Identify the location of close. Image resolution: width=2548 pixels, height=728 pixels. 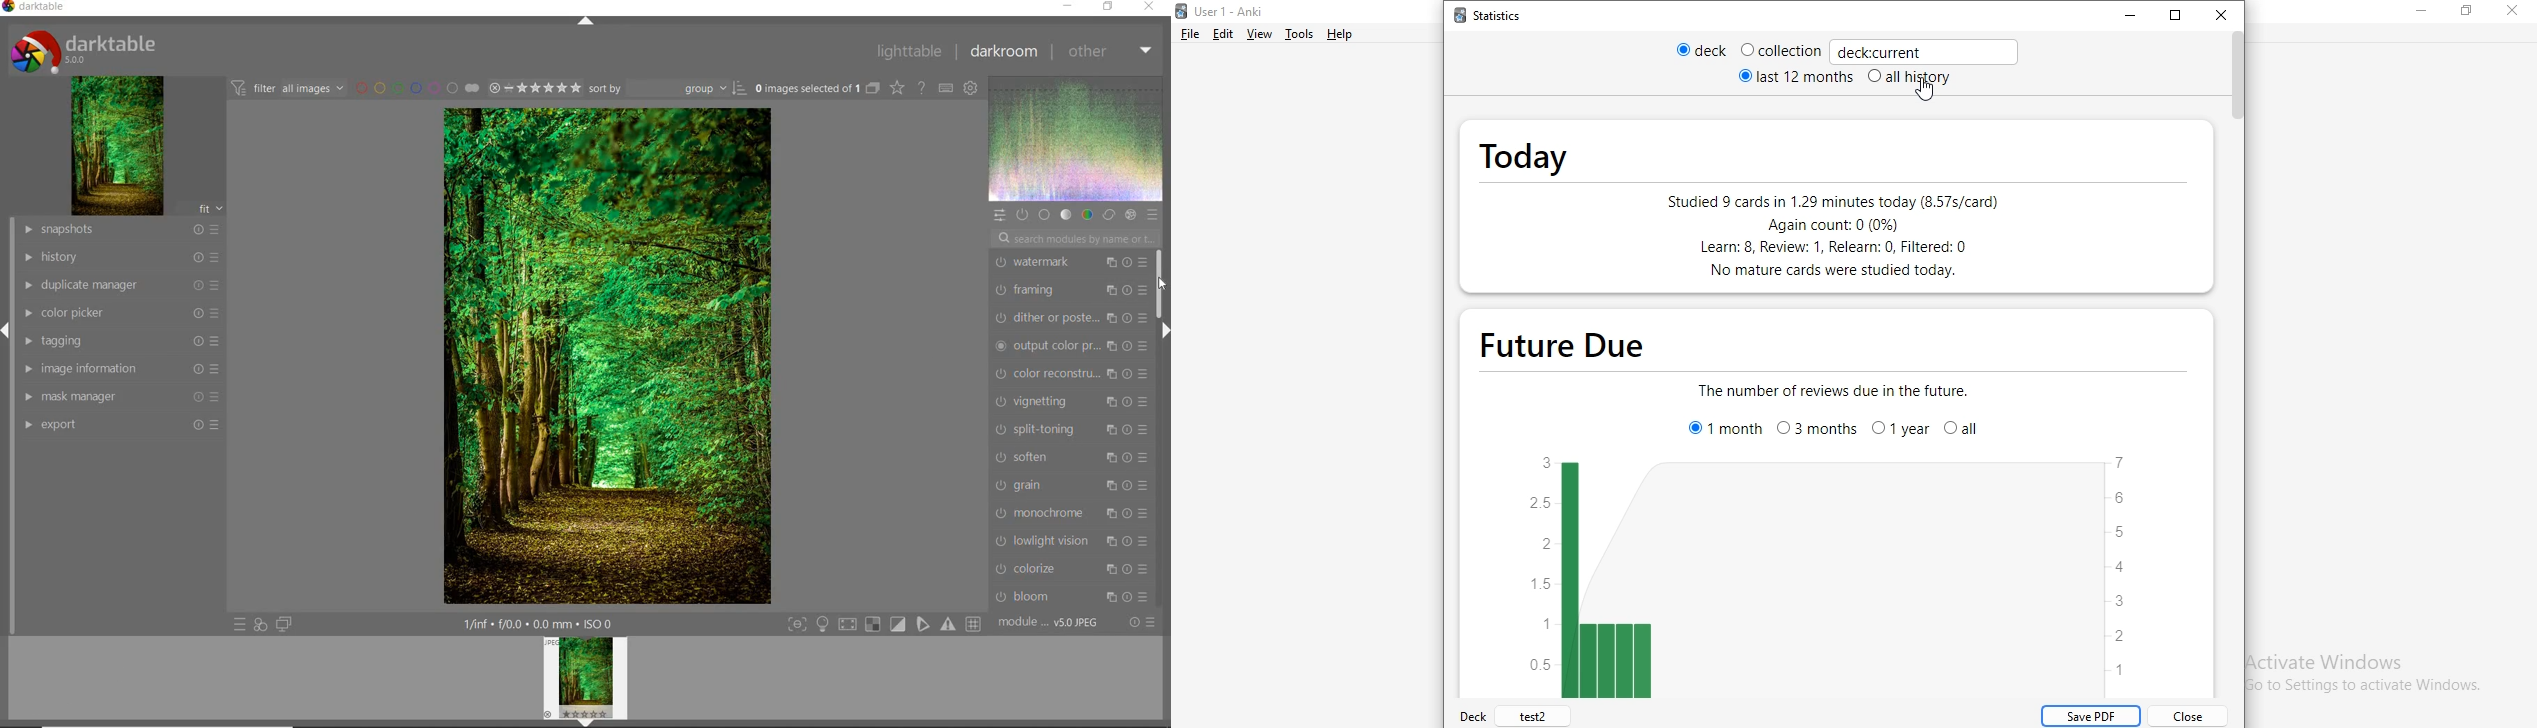
(2515, 12).